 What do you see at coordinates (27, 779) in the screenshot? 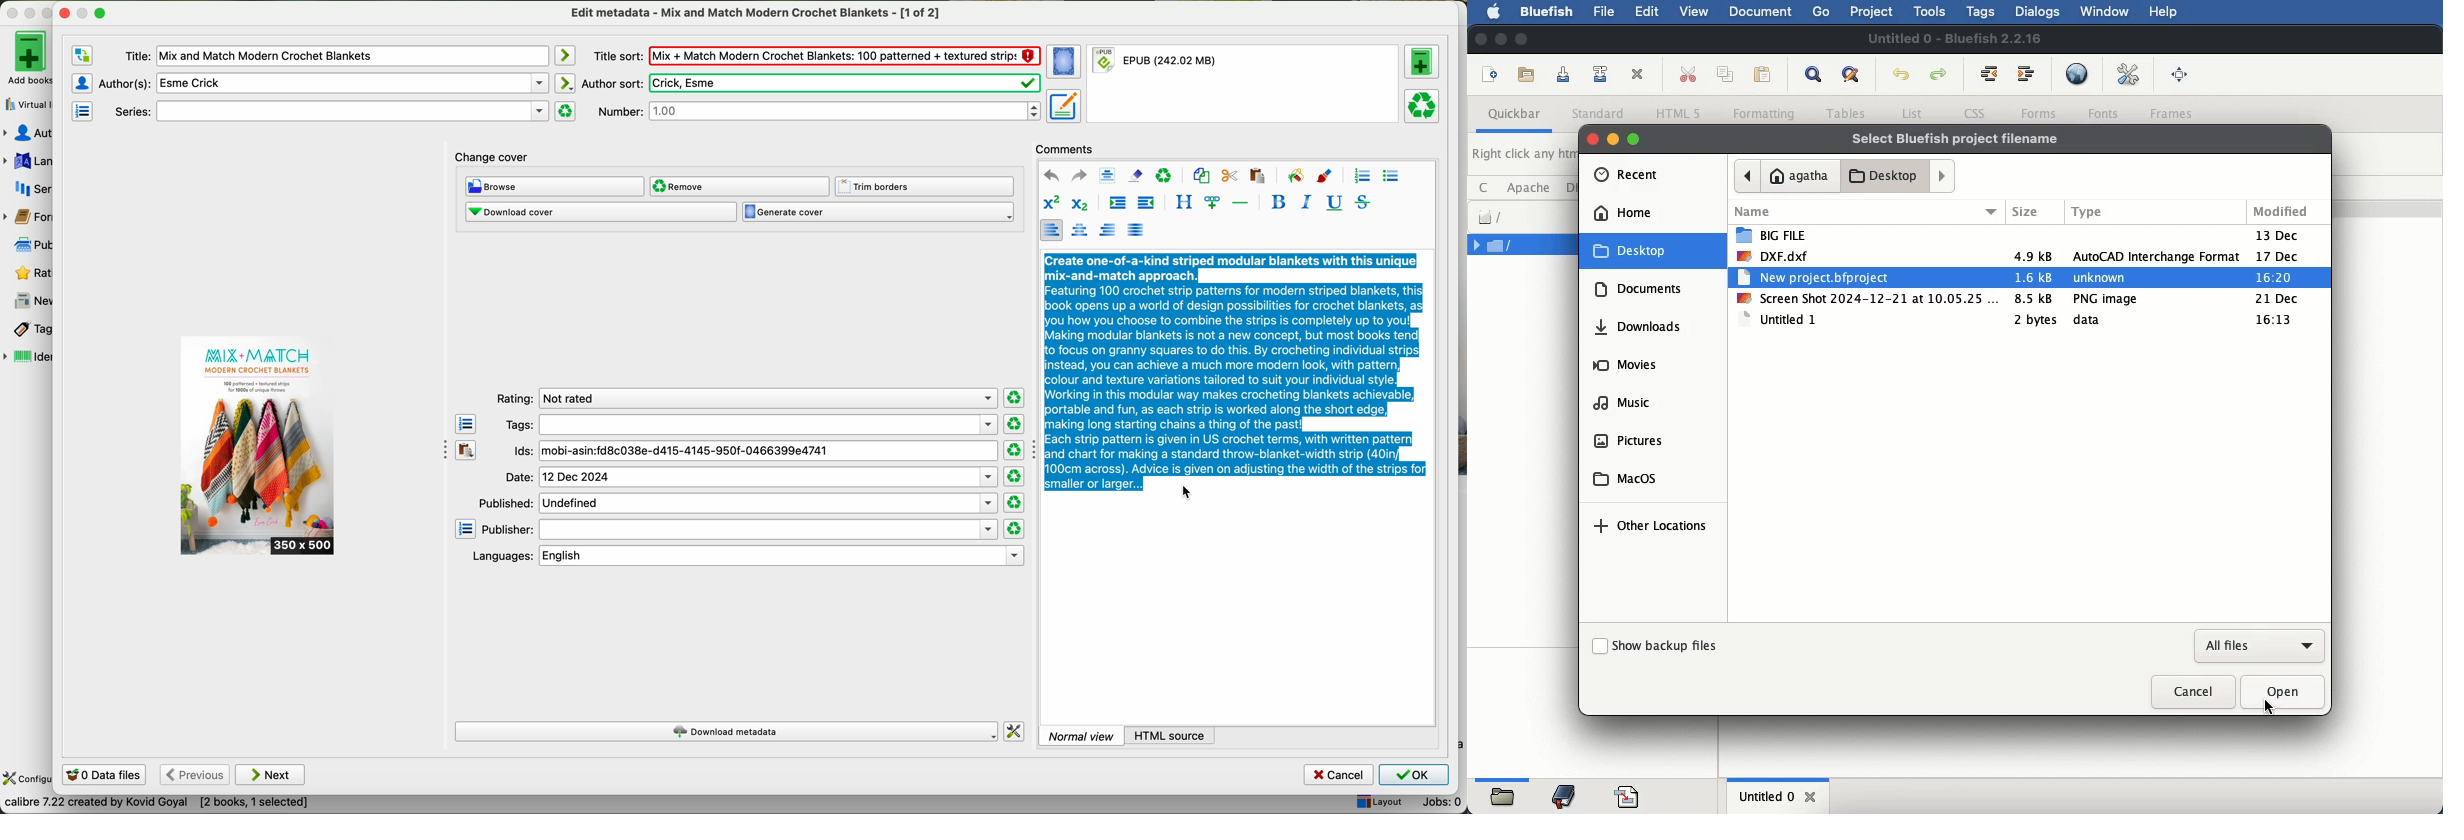
I see `configure` at bounding box center [27, 779].